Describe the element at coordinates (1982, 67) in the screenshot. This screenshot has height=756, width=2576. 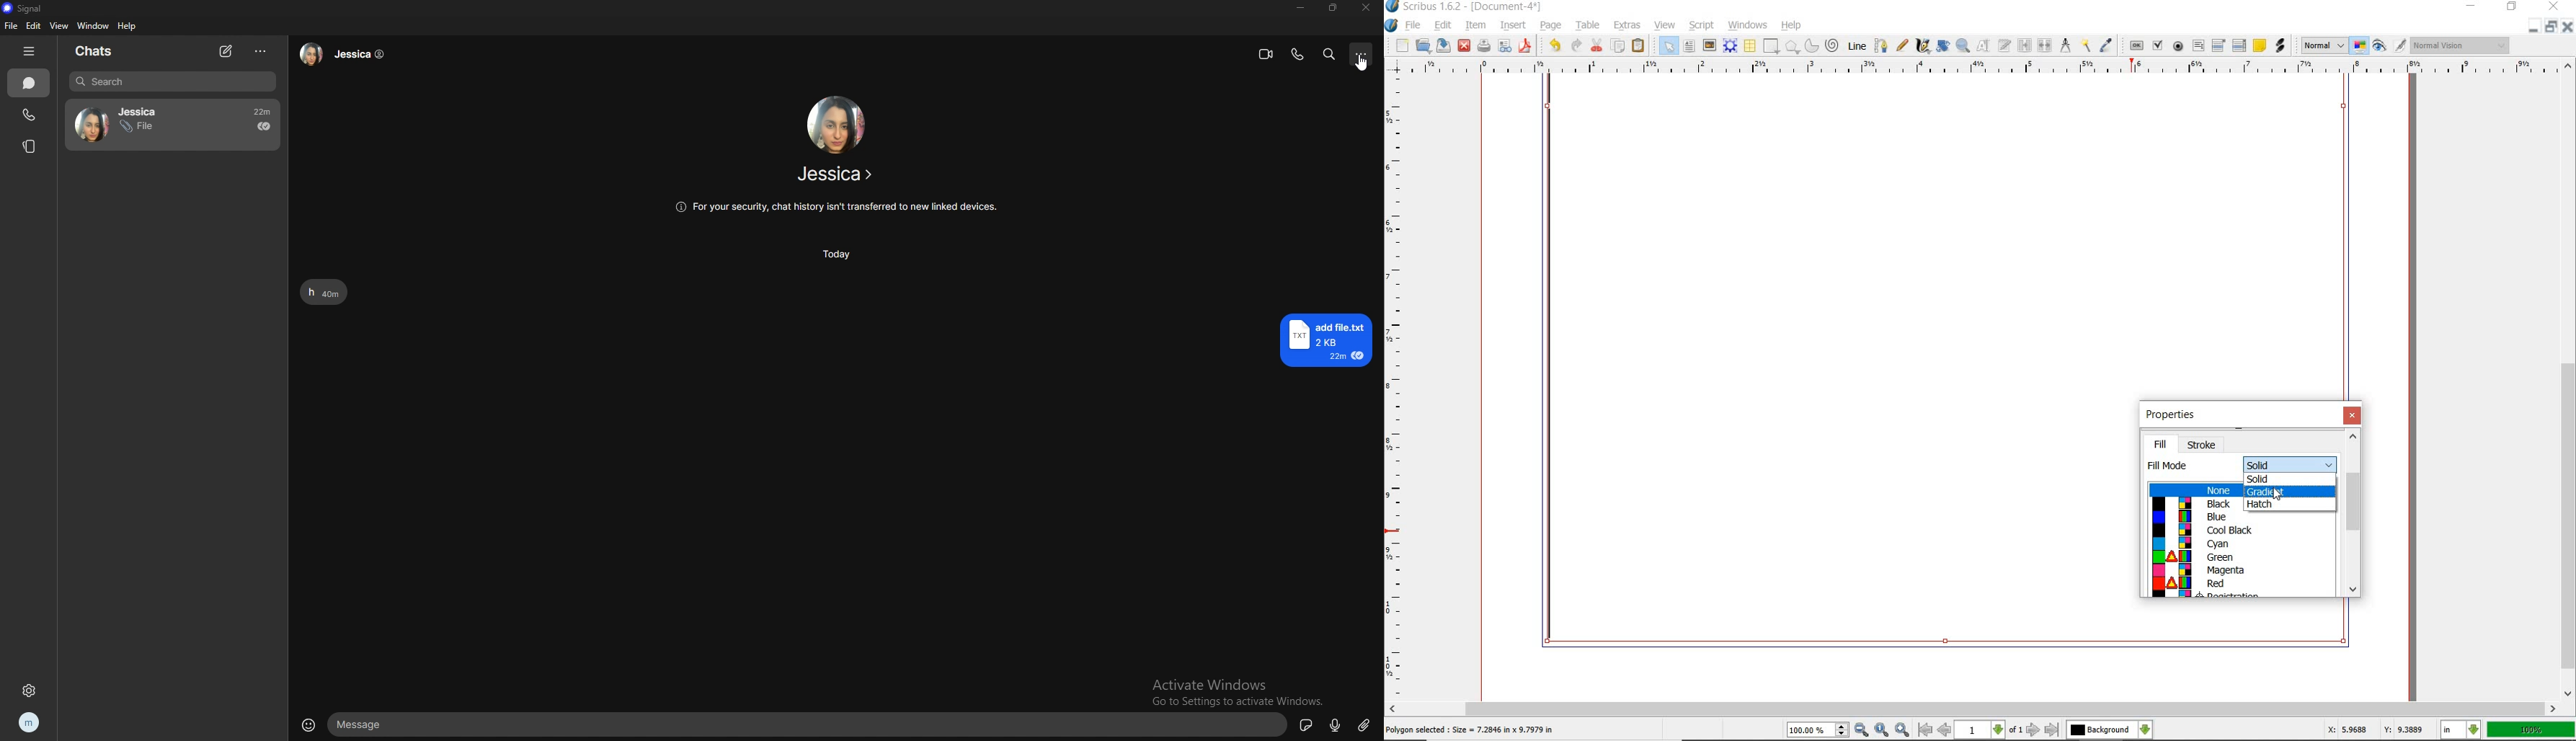
I see `ruler` at that location.